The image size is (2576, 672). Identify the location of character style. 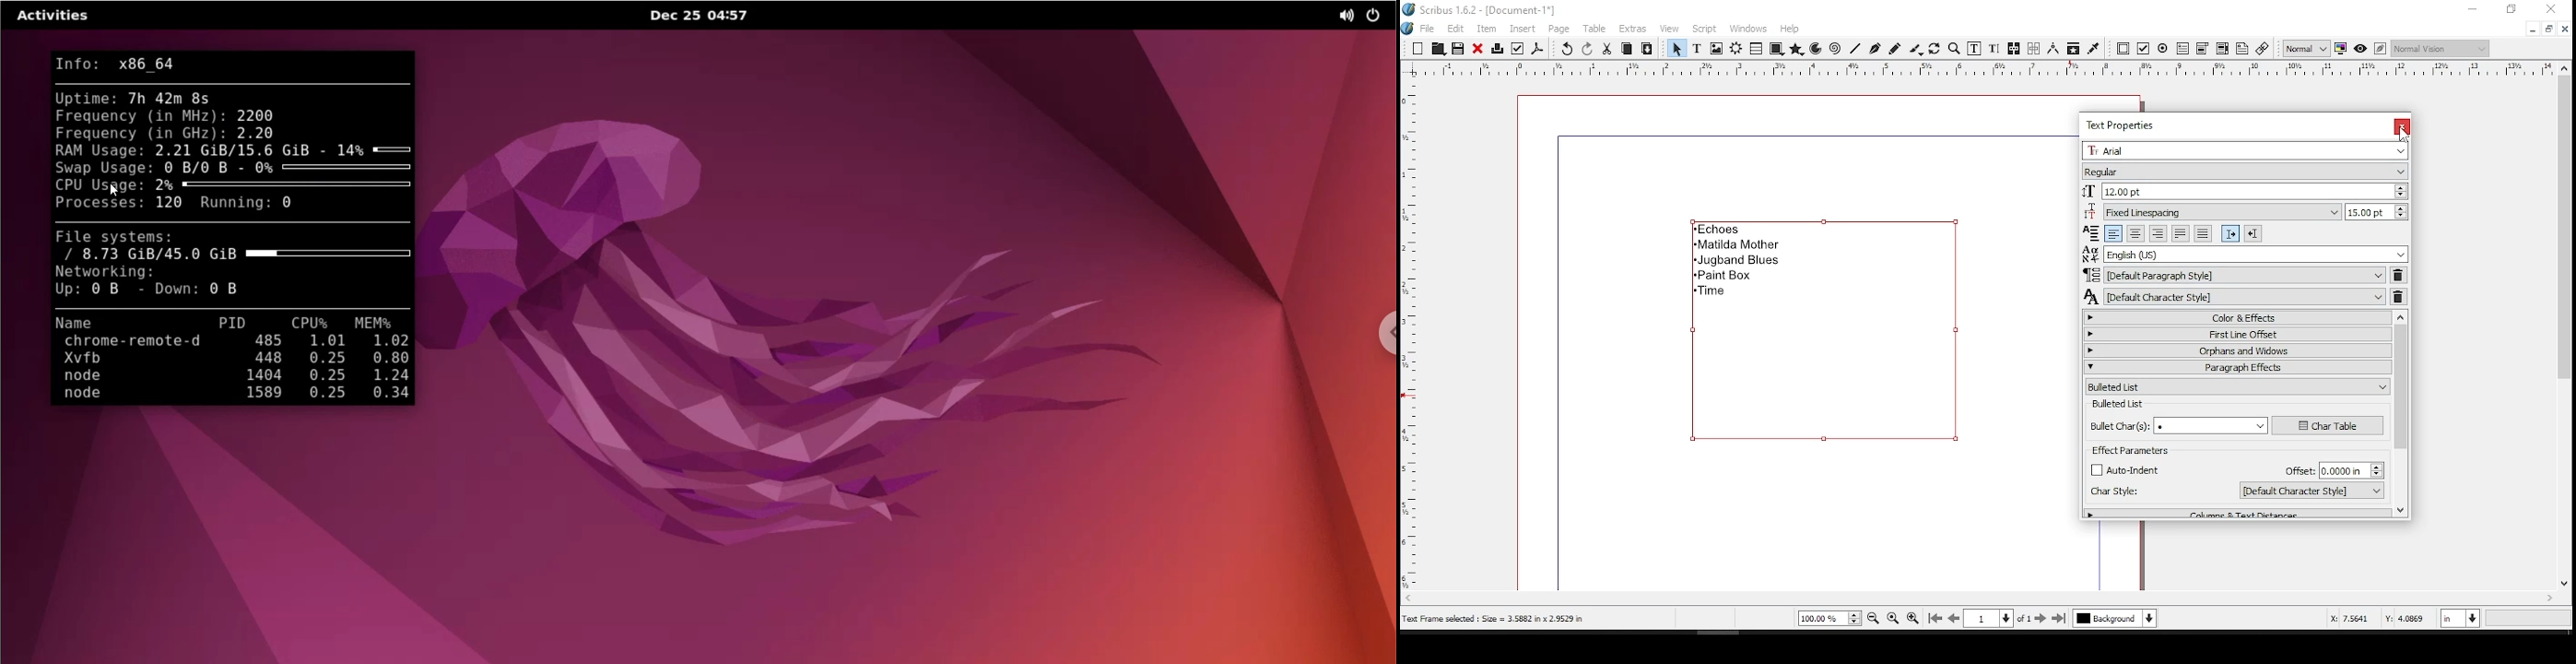
(2234, 297).